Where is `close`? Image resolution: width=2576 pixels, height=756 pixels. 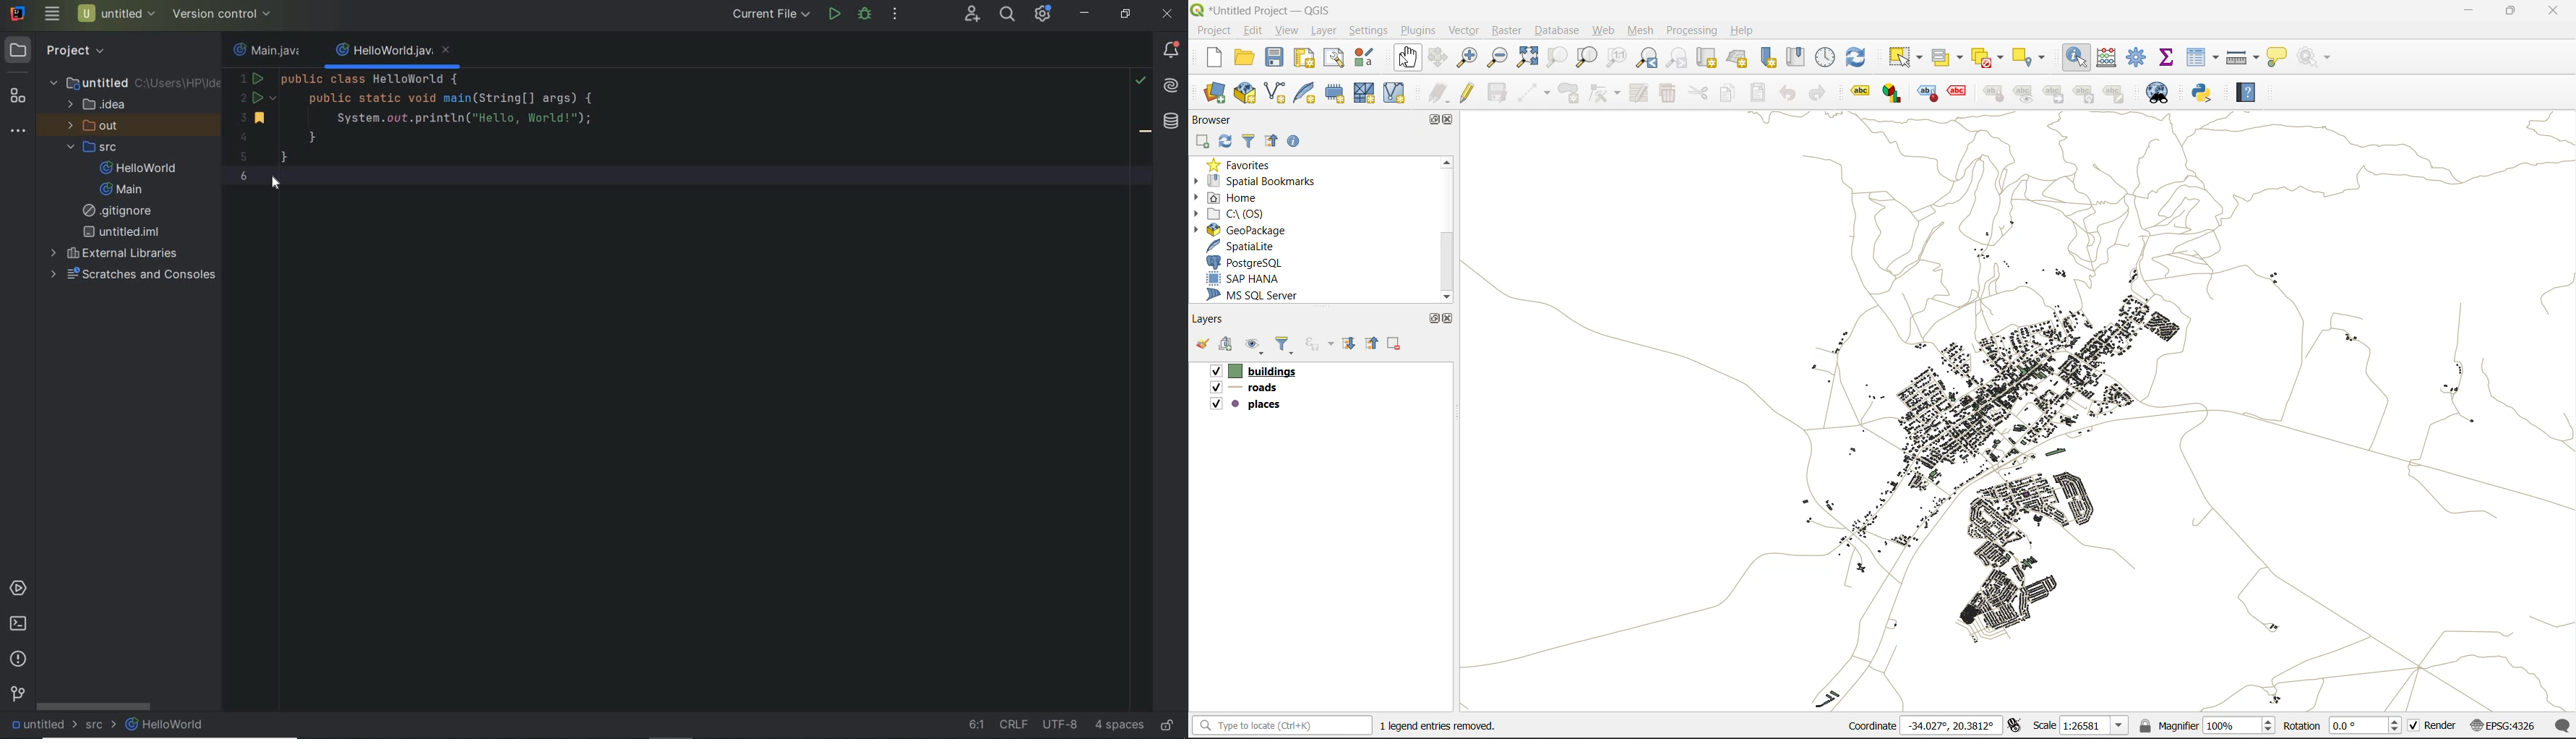 close is located at coordinates (1453, 318).